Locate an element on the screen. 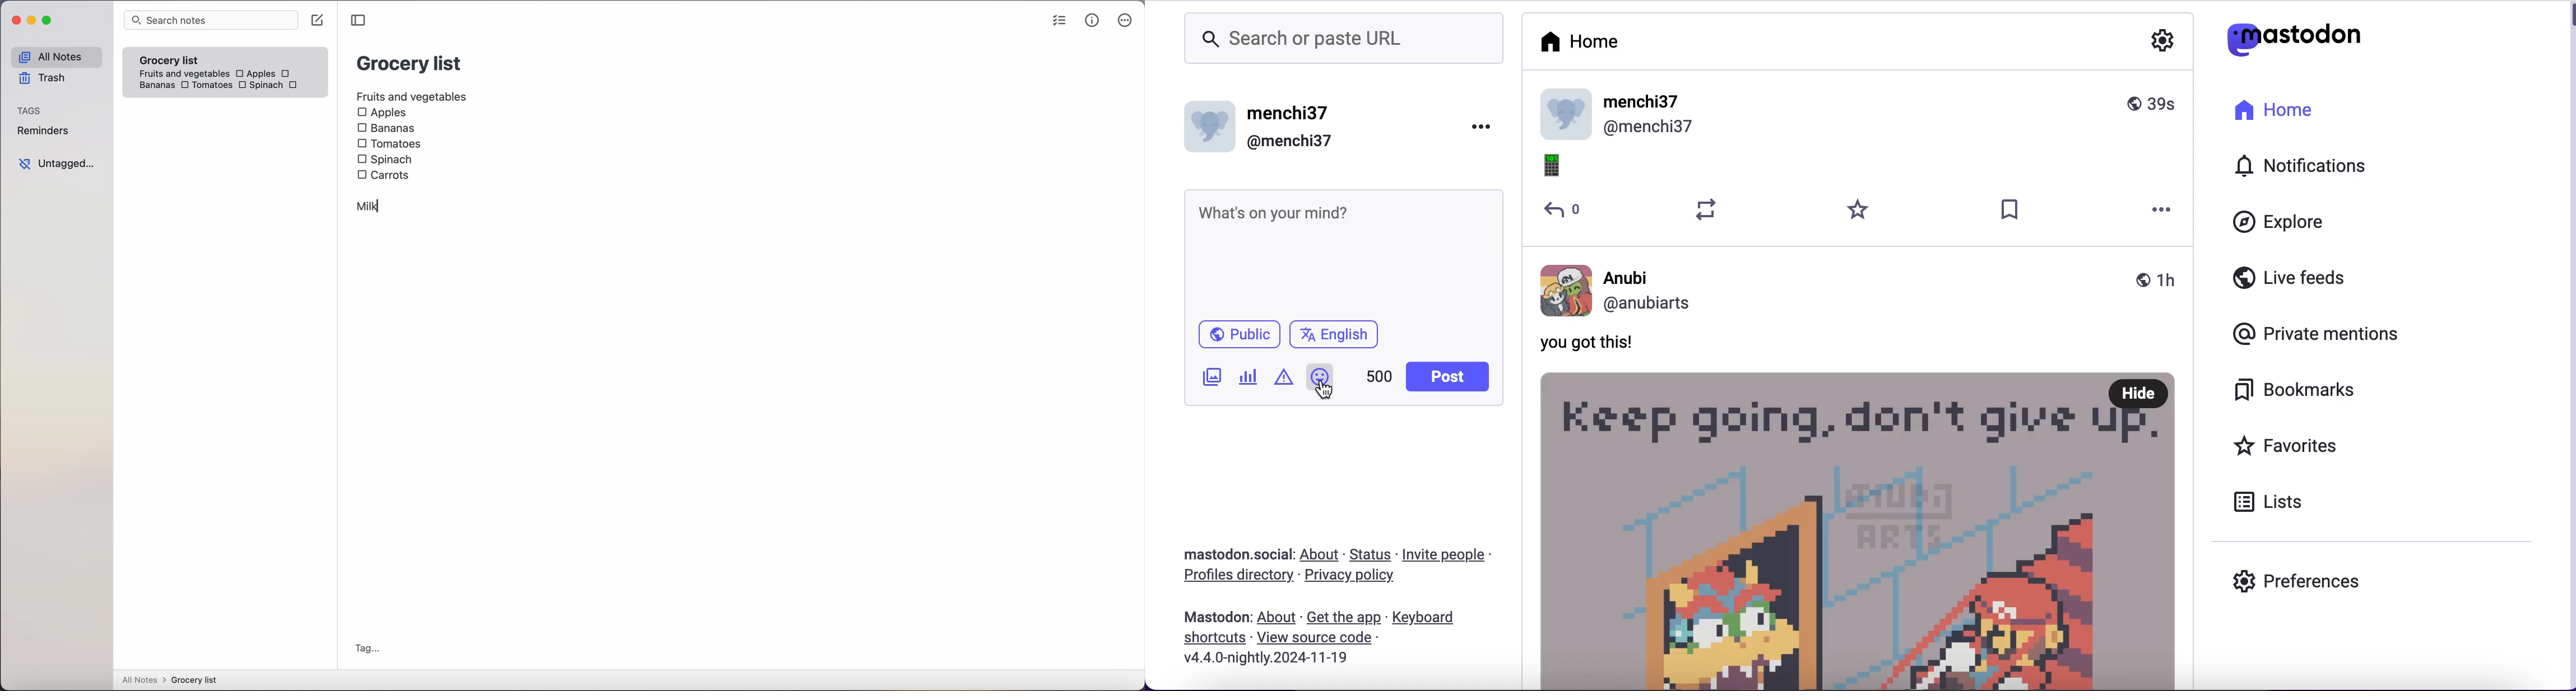  metrics is located at coordinates (1092, 21).